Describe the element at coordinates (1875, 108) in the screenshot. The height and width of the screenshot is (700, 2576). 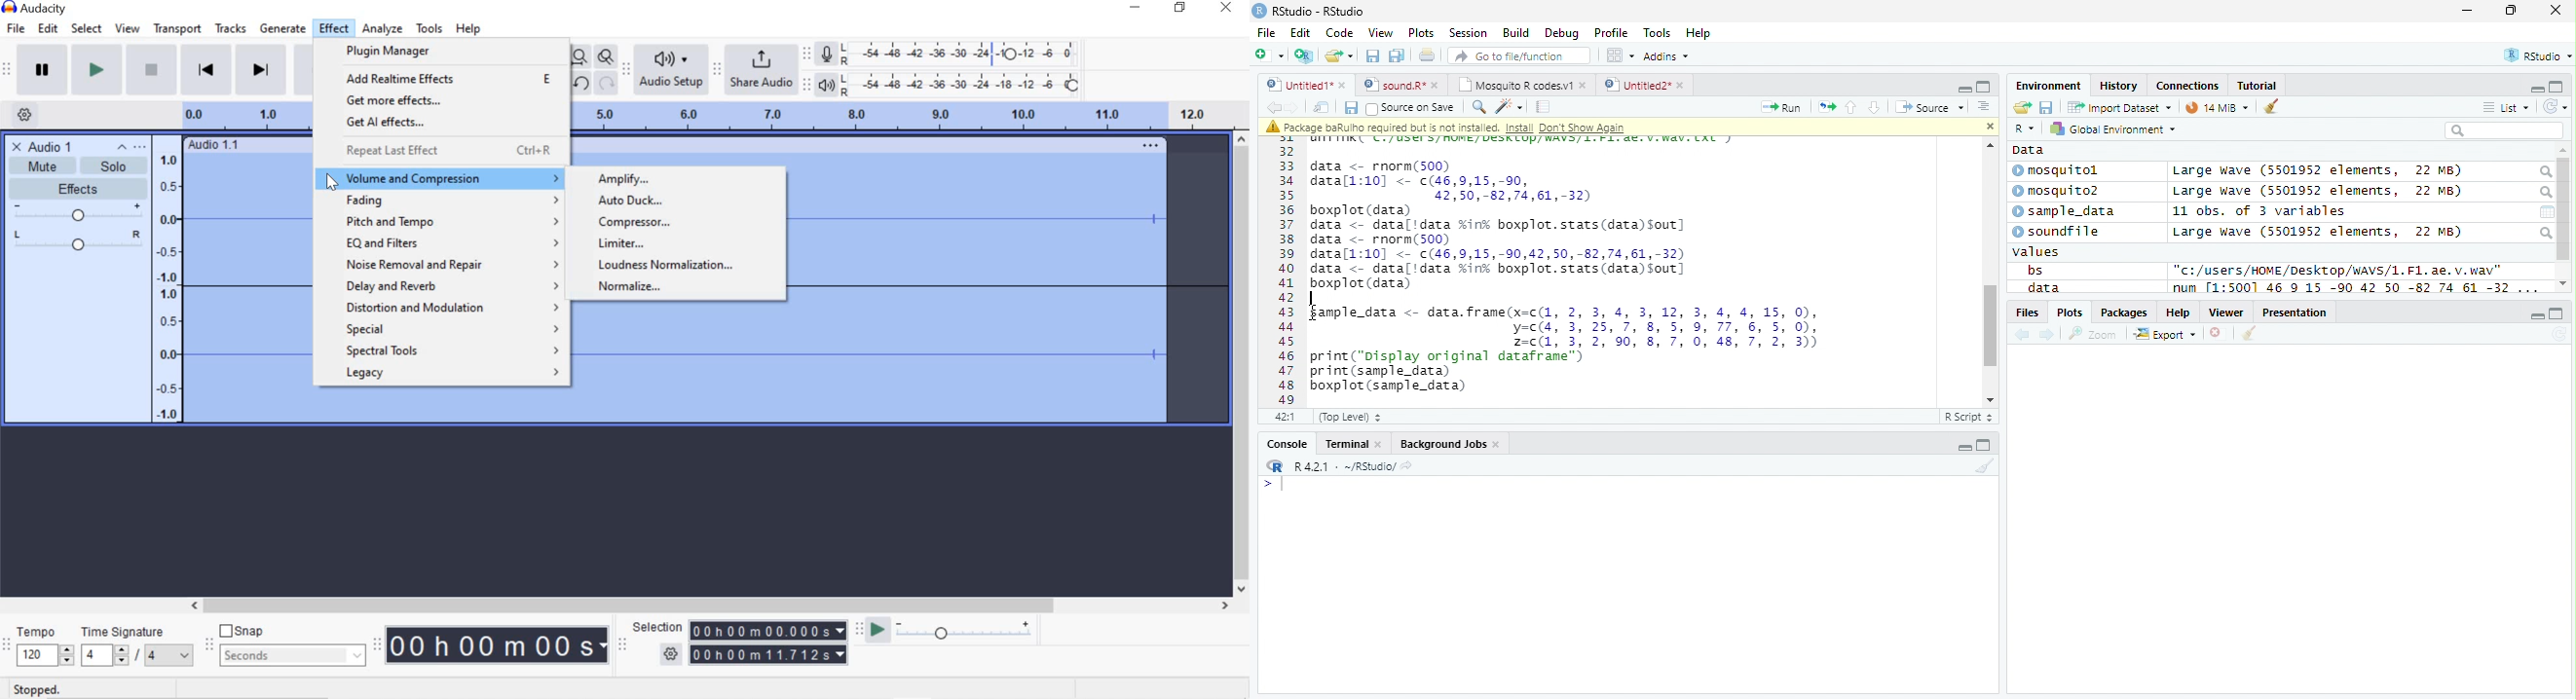
I see `Go to next session` at that location.